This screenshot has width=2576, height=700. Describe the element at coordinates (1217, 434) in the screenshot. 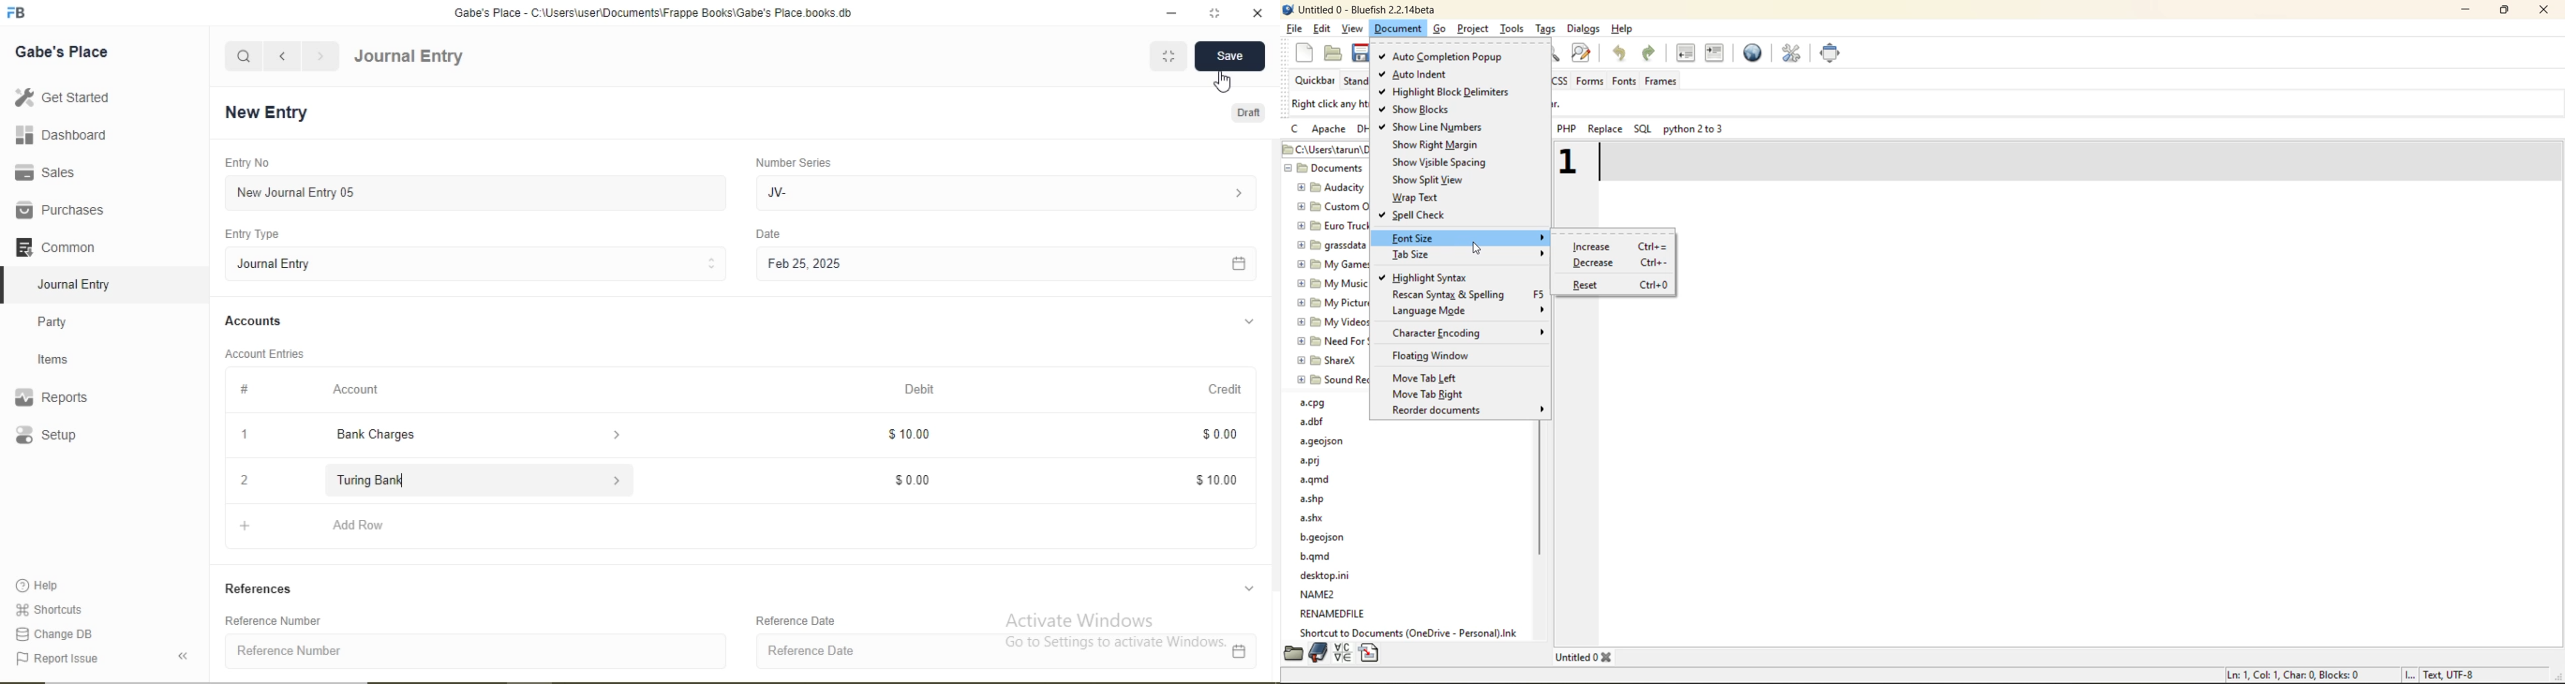

I see `$0.00` at that location.